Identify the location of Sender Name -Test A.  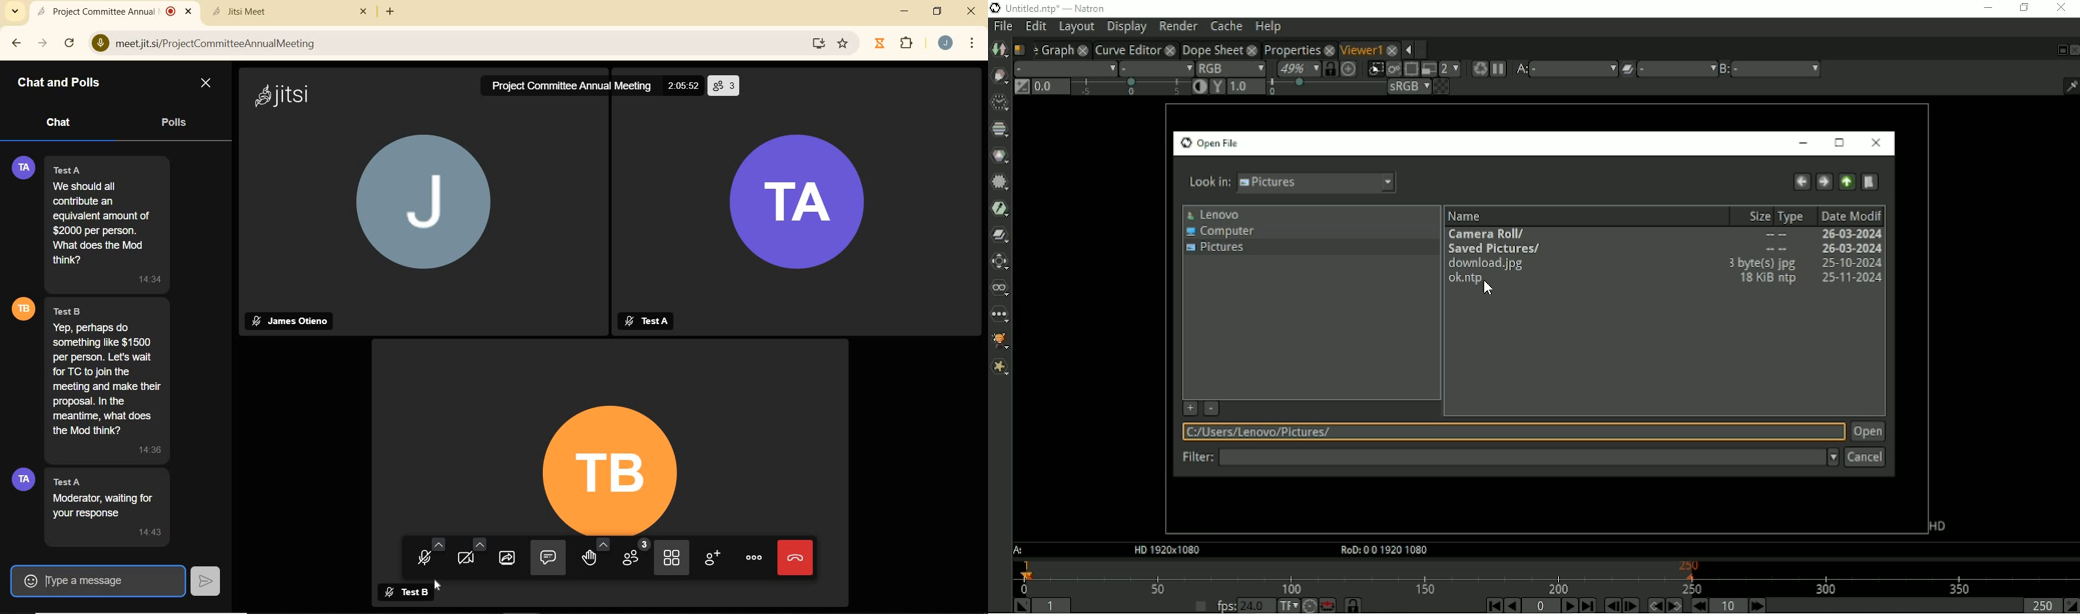
(76, 480).